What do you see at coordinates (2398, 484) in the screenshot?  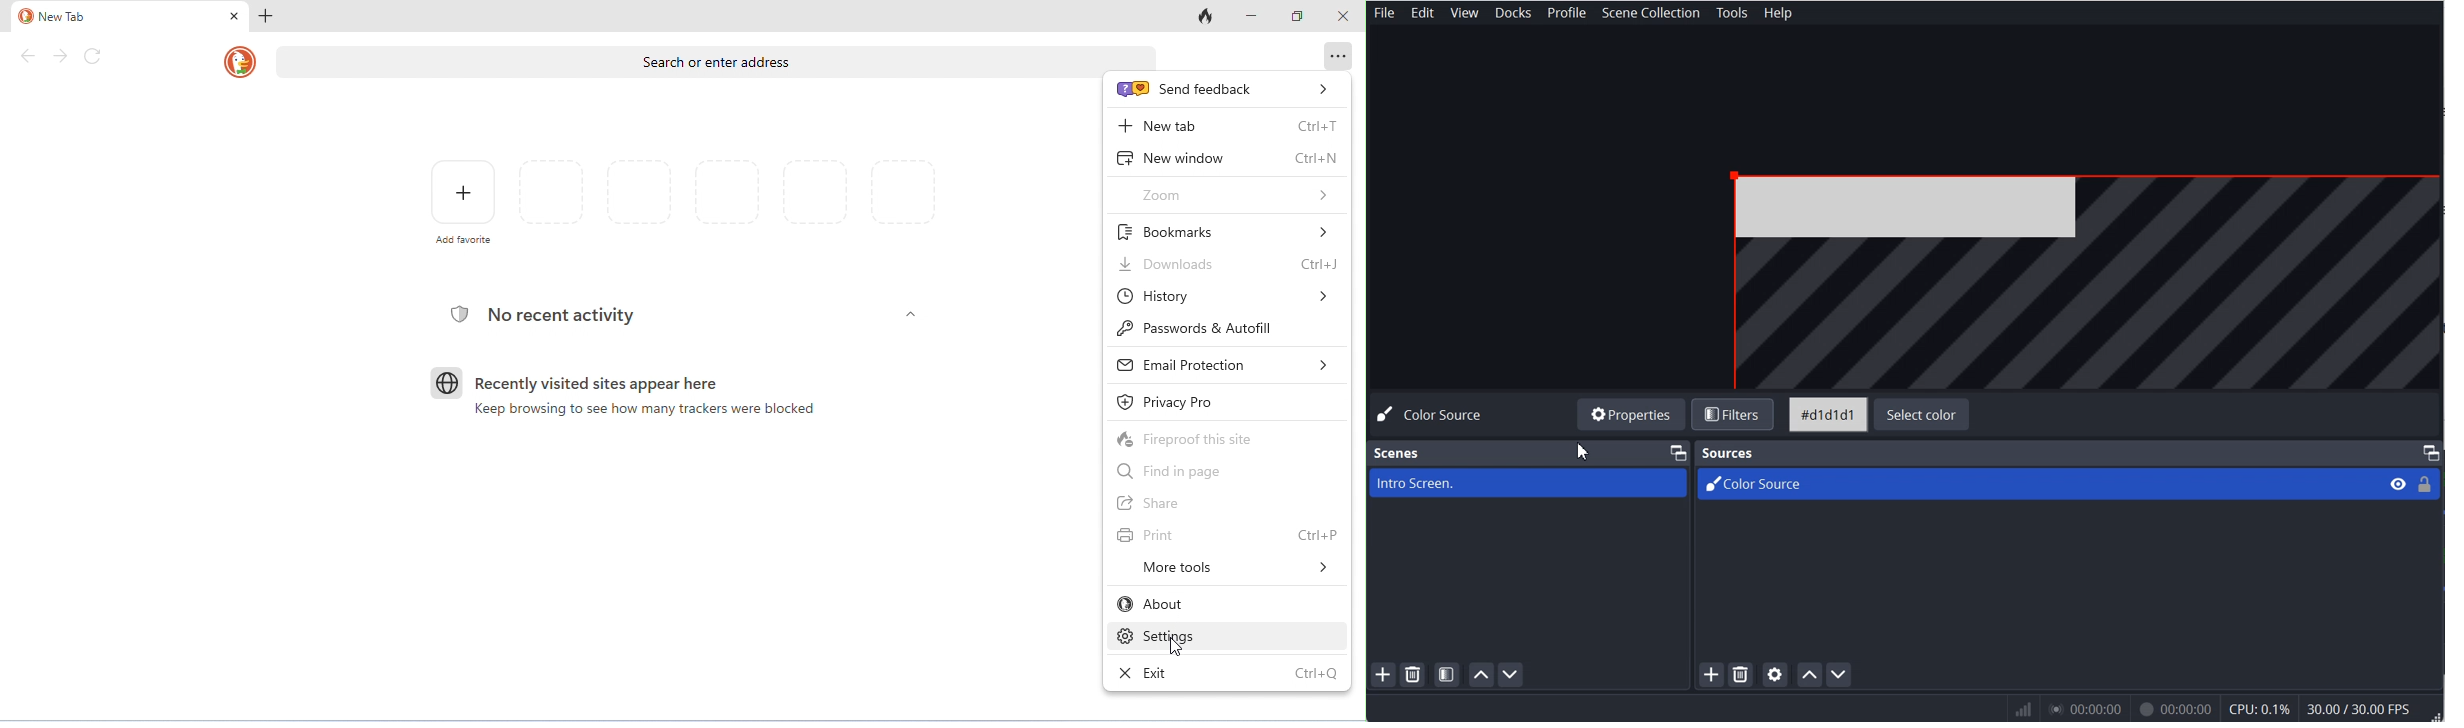 I see `Eye` at bounding box center [2398, 484].